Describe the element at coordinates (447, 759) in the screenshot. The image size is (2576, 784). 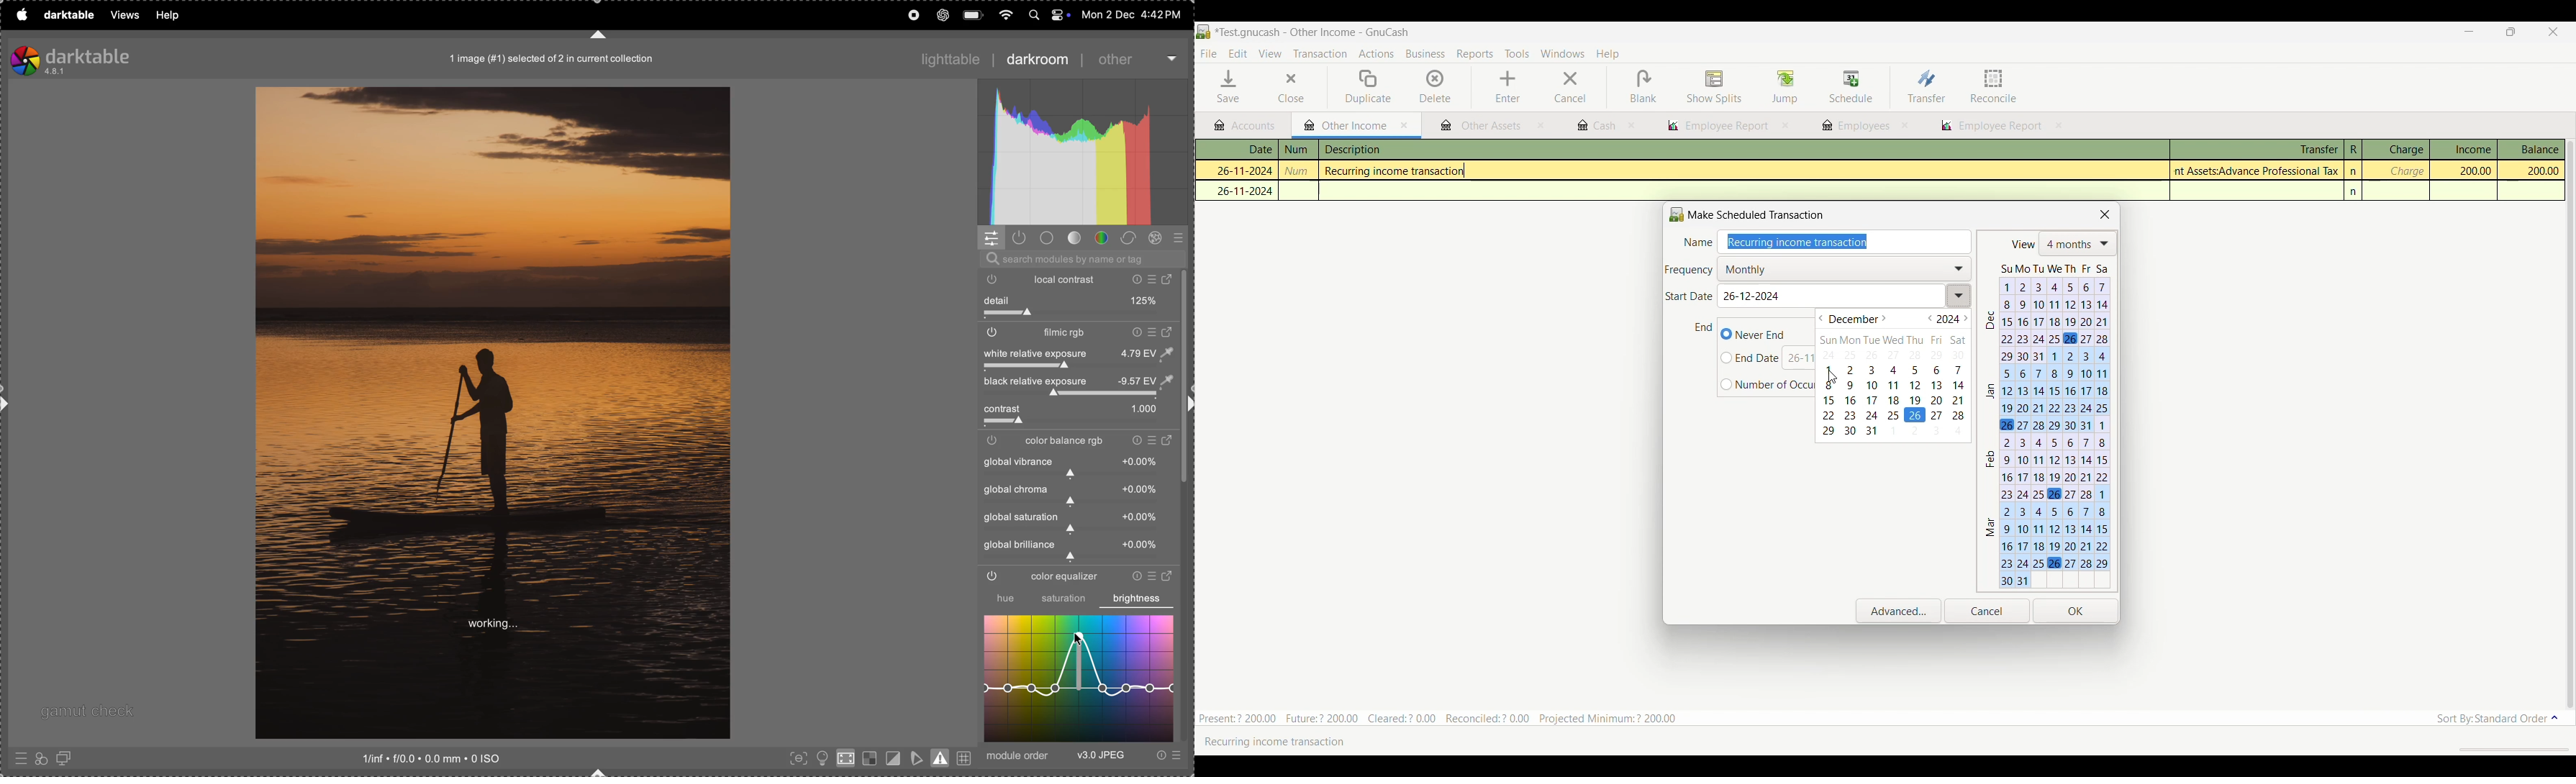
I see `iso standard` at that location.